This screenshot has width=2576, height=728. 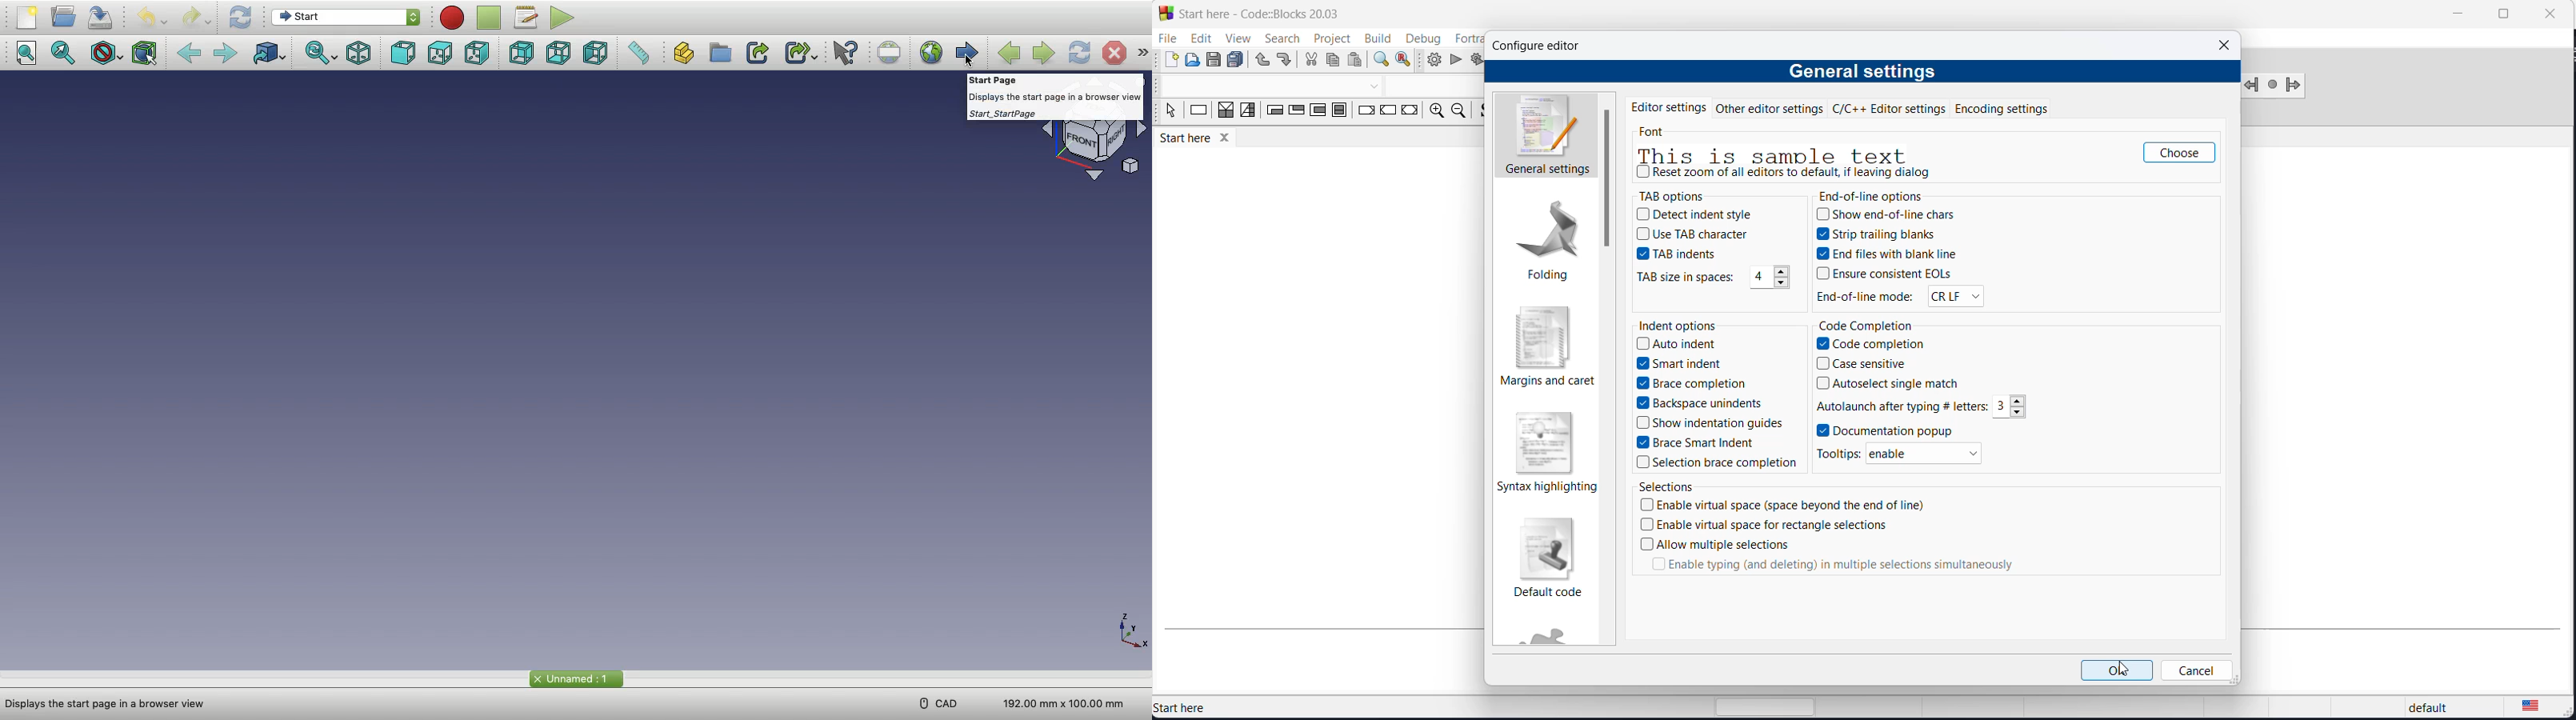 I want to click on select, so click(x=1168, y=113).